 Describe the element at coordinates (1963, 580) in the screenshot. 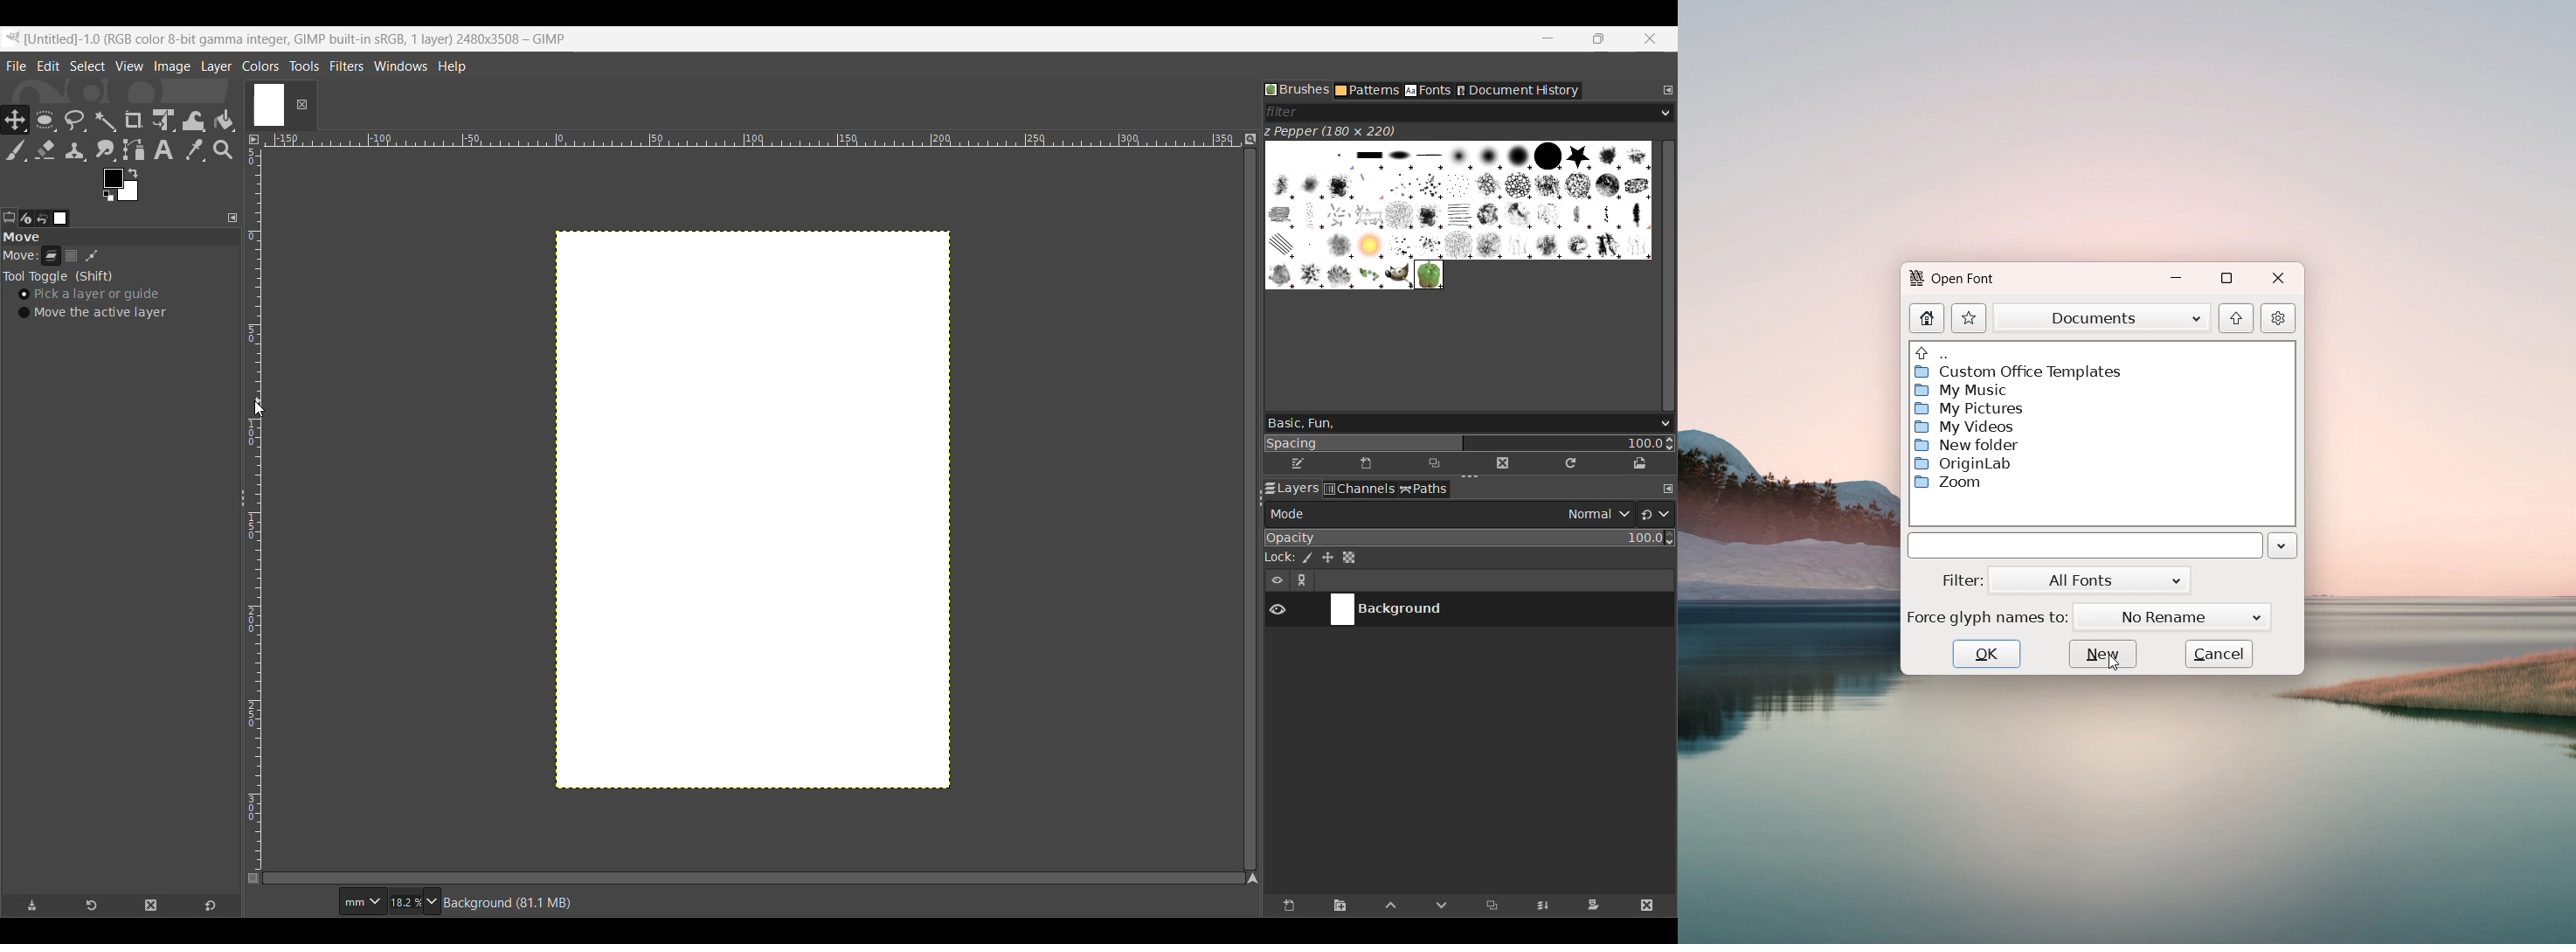

I see `Filter :` at that location.